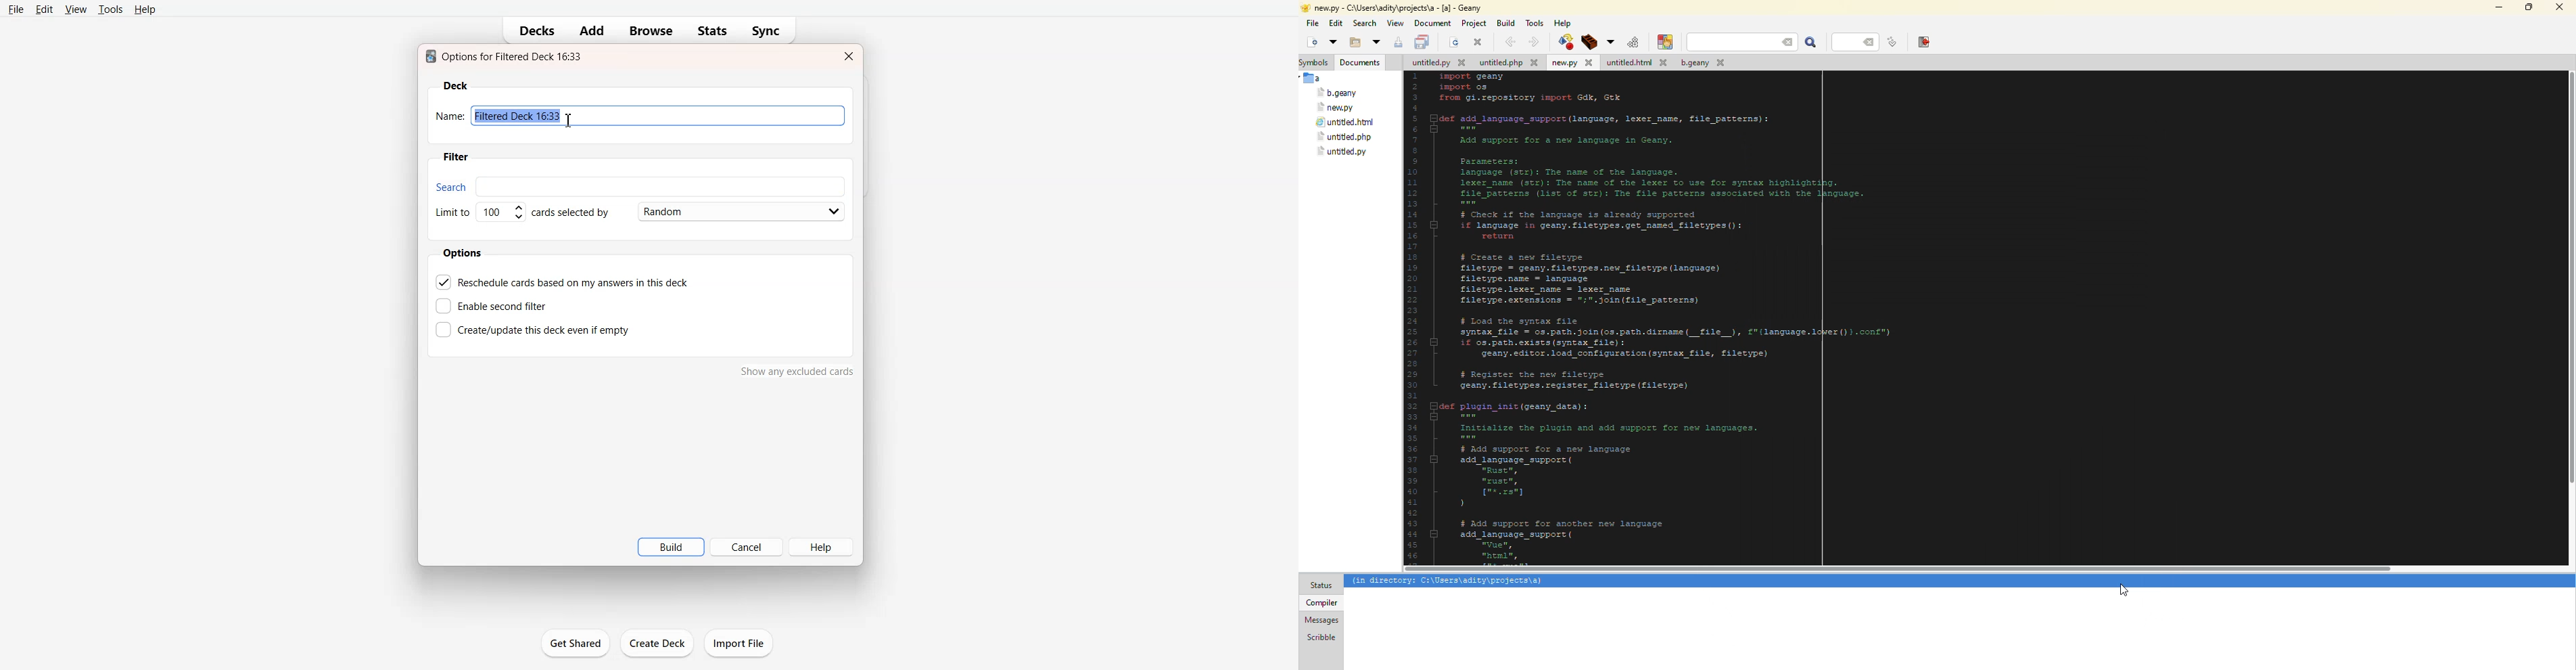 The width and height of the screenshot is (2576, 672). What do you see at coordinates (770, 31) in the screenshot?
I see `Sync` at bounding box center [770, 31].